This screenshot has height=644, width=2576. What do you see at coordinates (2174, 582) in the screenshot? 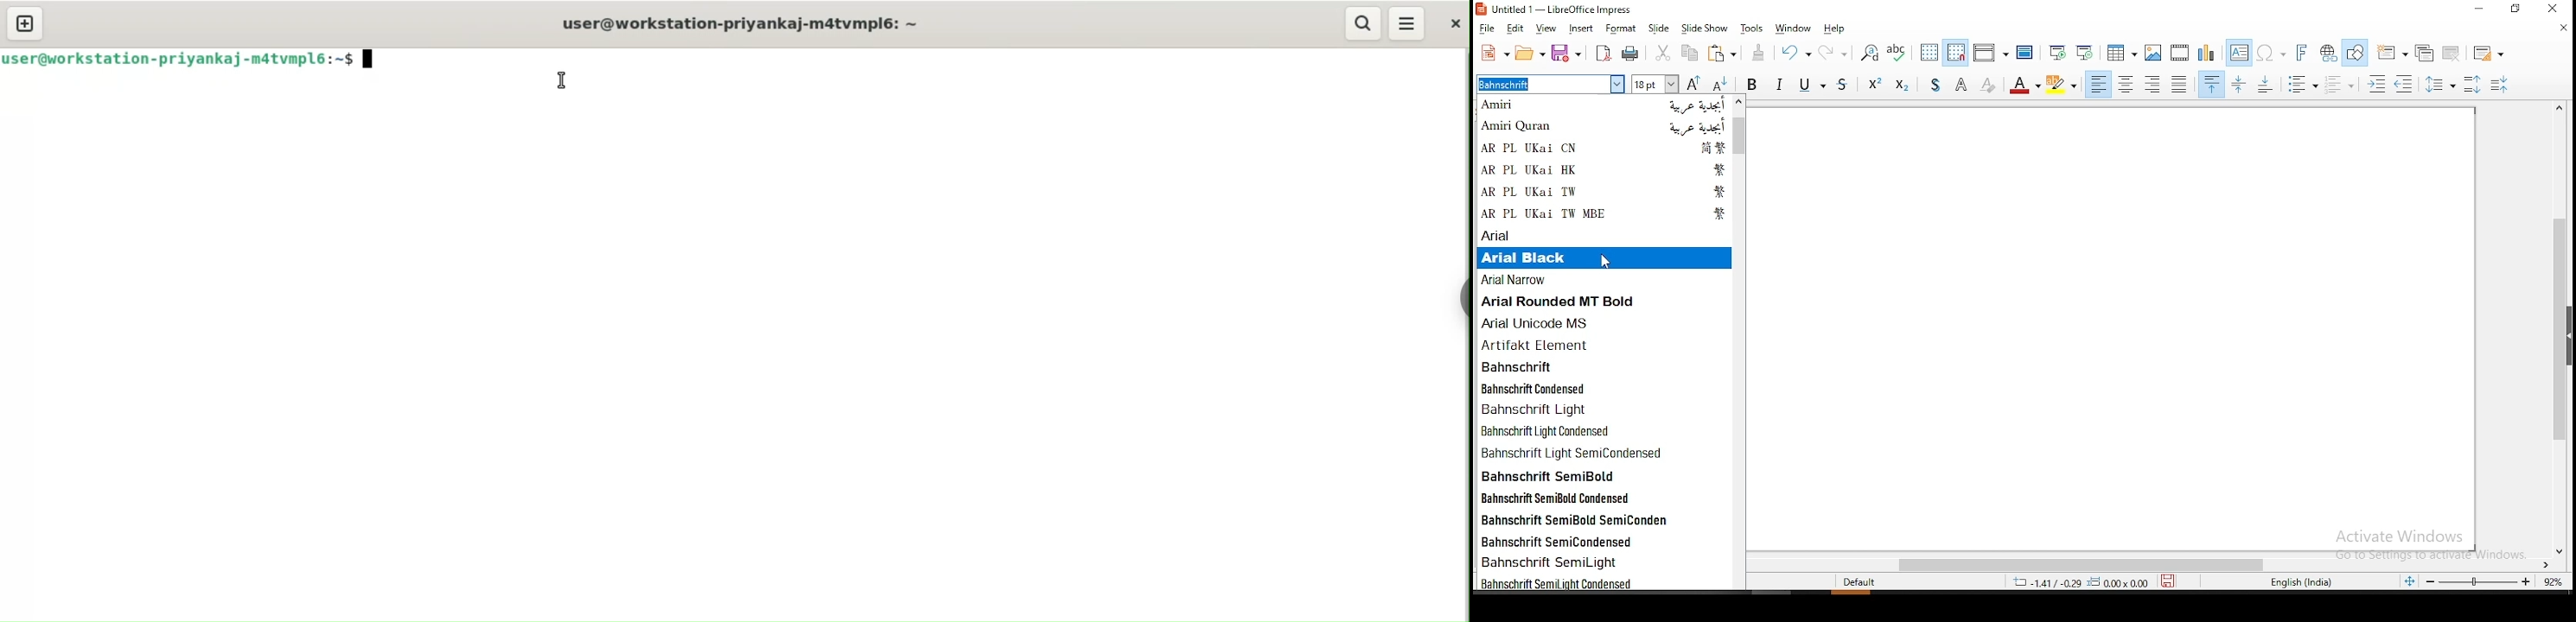
I see `save` at bounding box center [2174, 582].